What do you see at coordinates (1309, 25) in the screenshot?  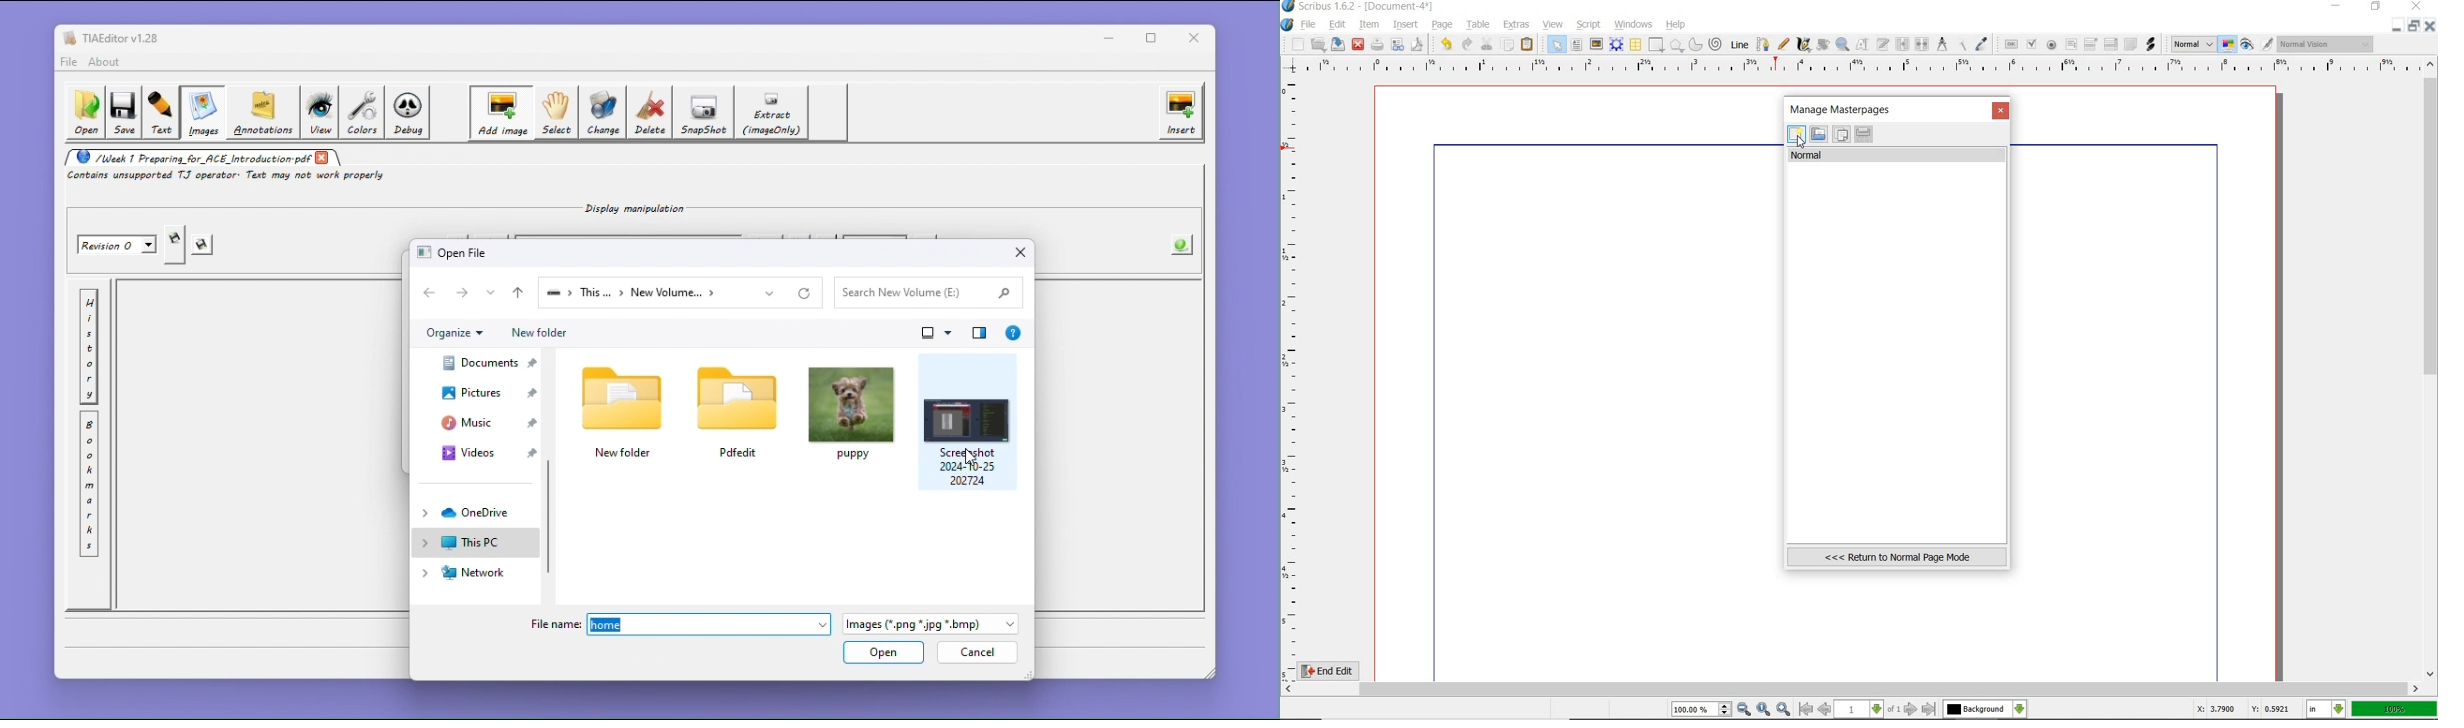 I see `file` at bounding box center [1309, 25].